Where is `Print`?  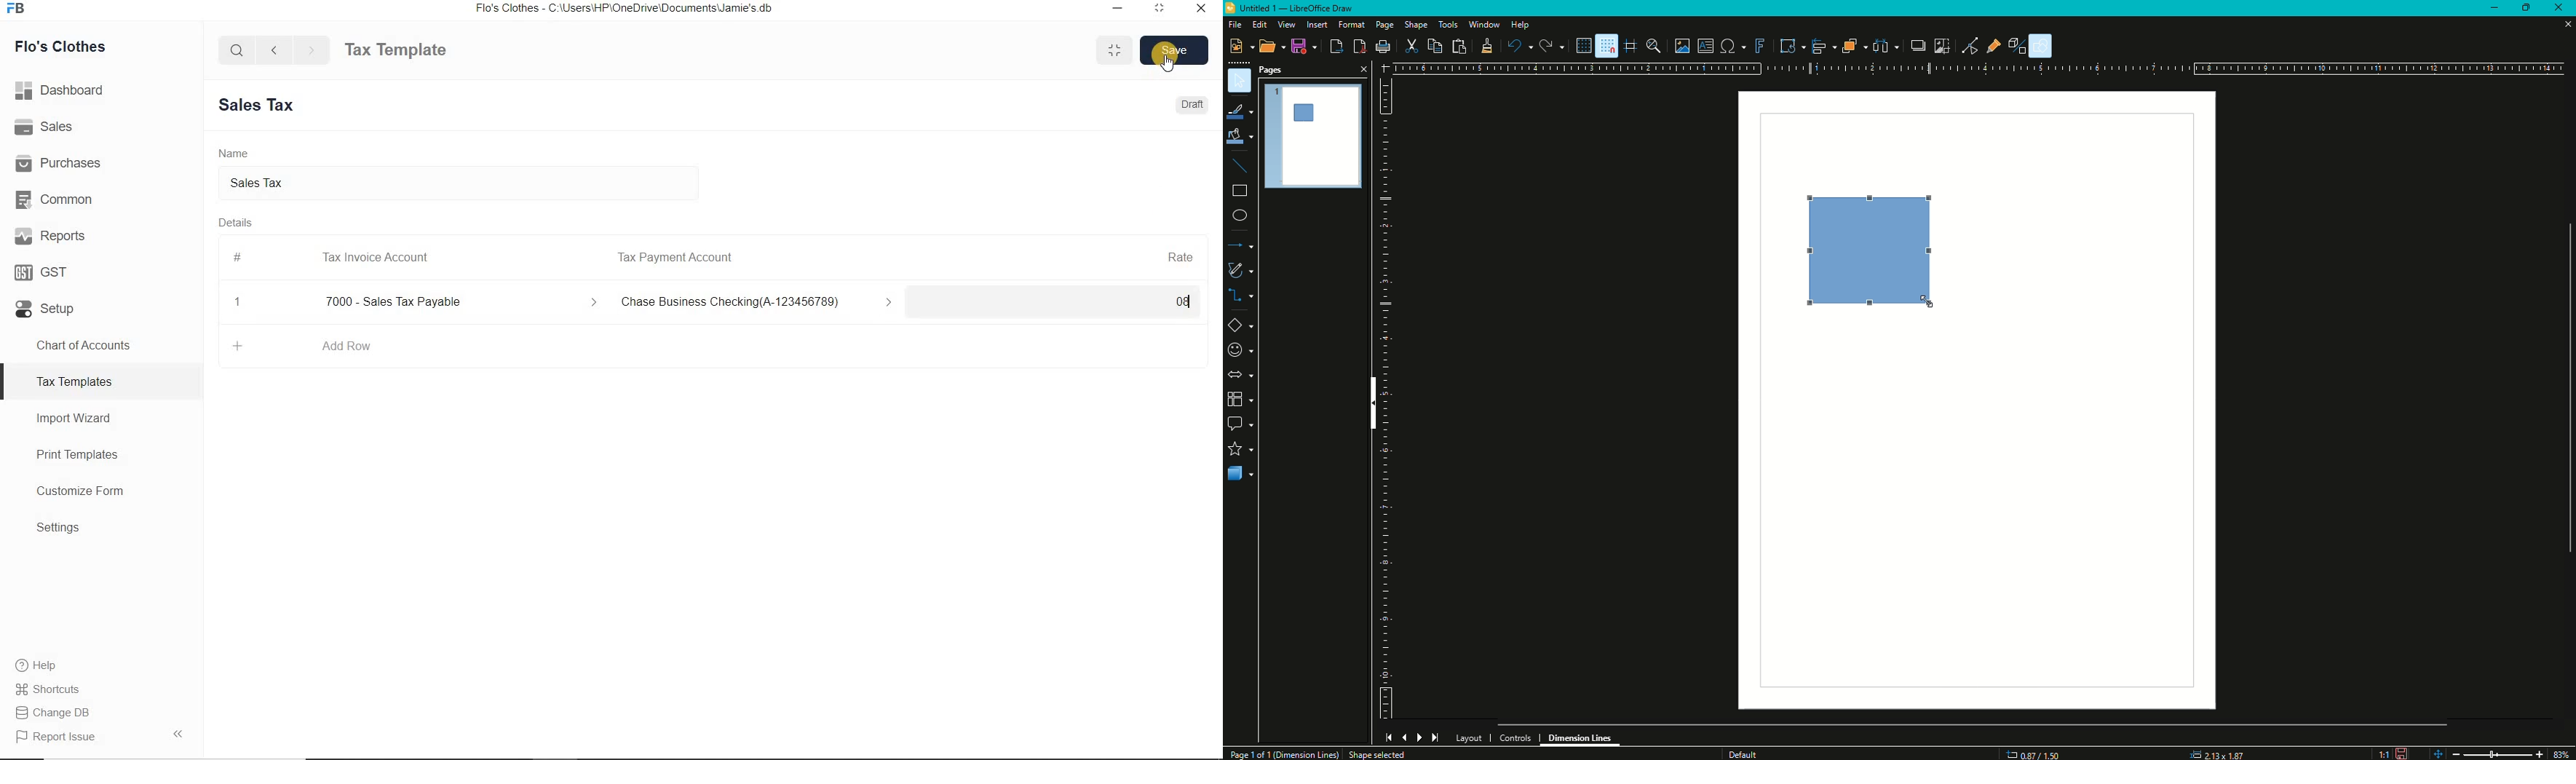
Print is located at coordinates (1383, 48).